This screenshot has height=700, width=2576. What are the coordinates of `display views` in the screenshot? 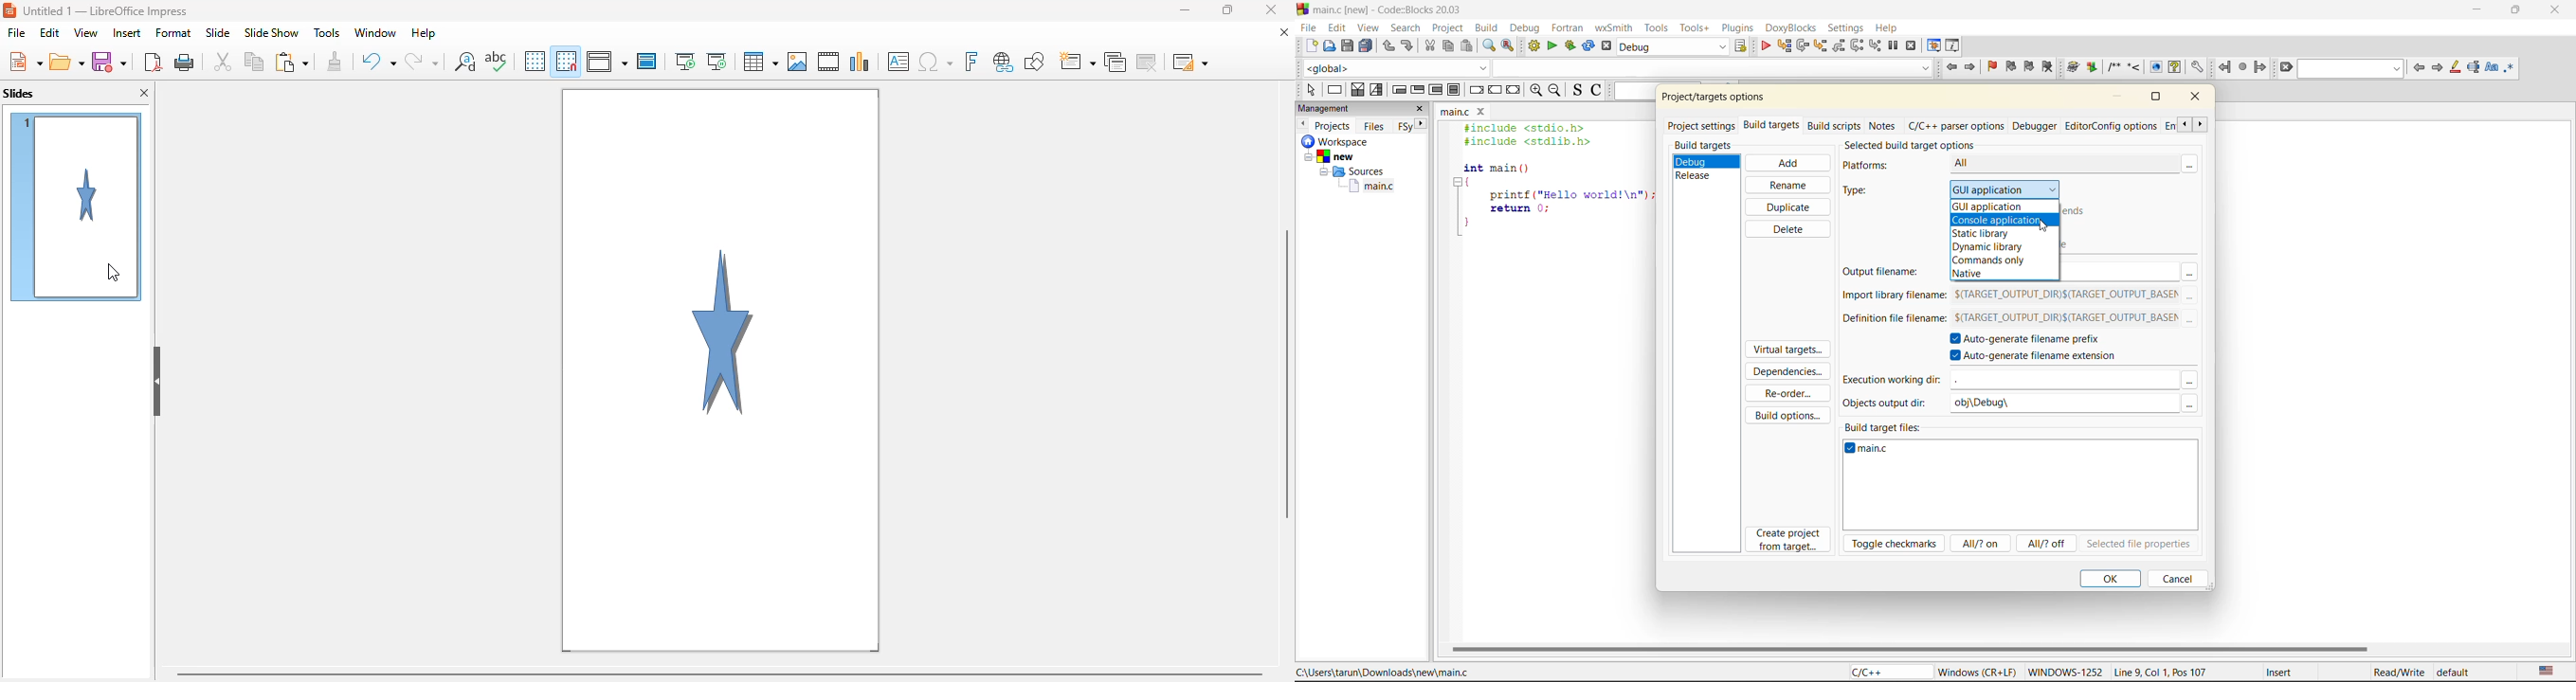 It's located at (607, 61).